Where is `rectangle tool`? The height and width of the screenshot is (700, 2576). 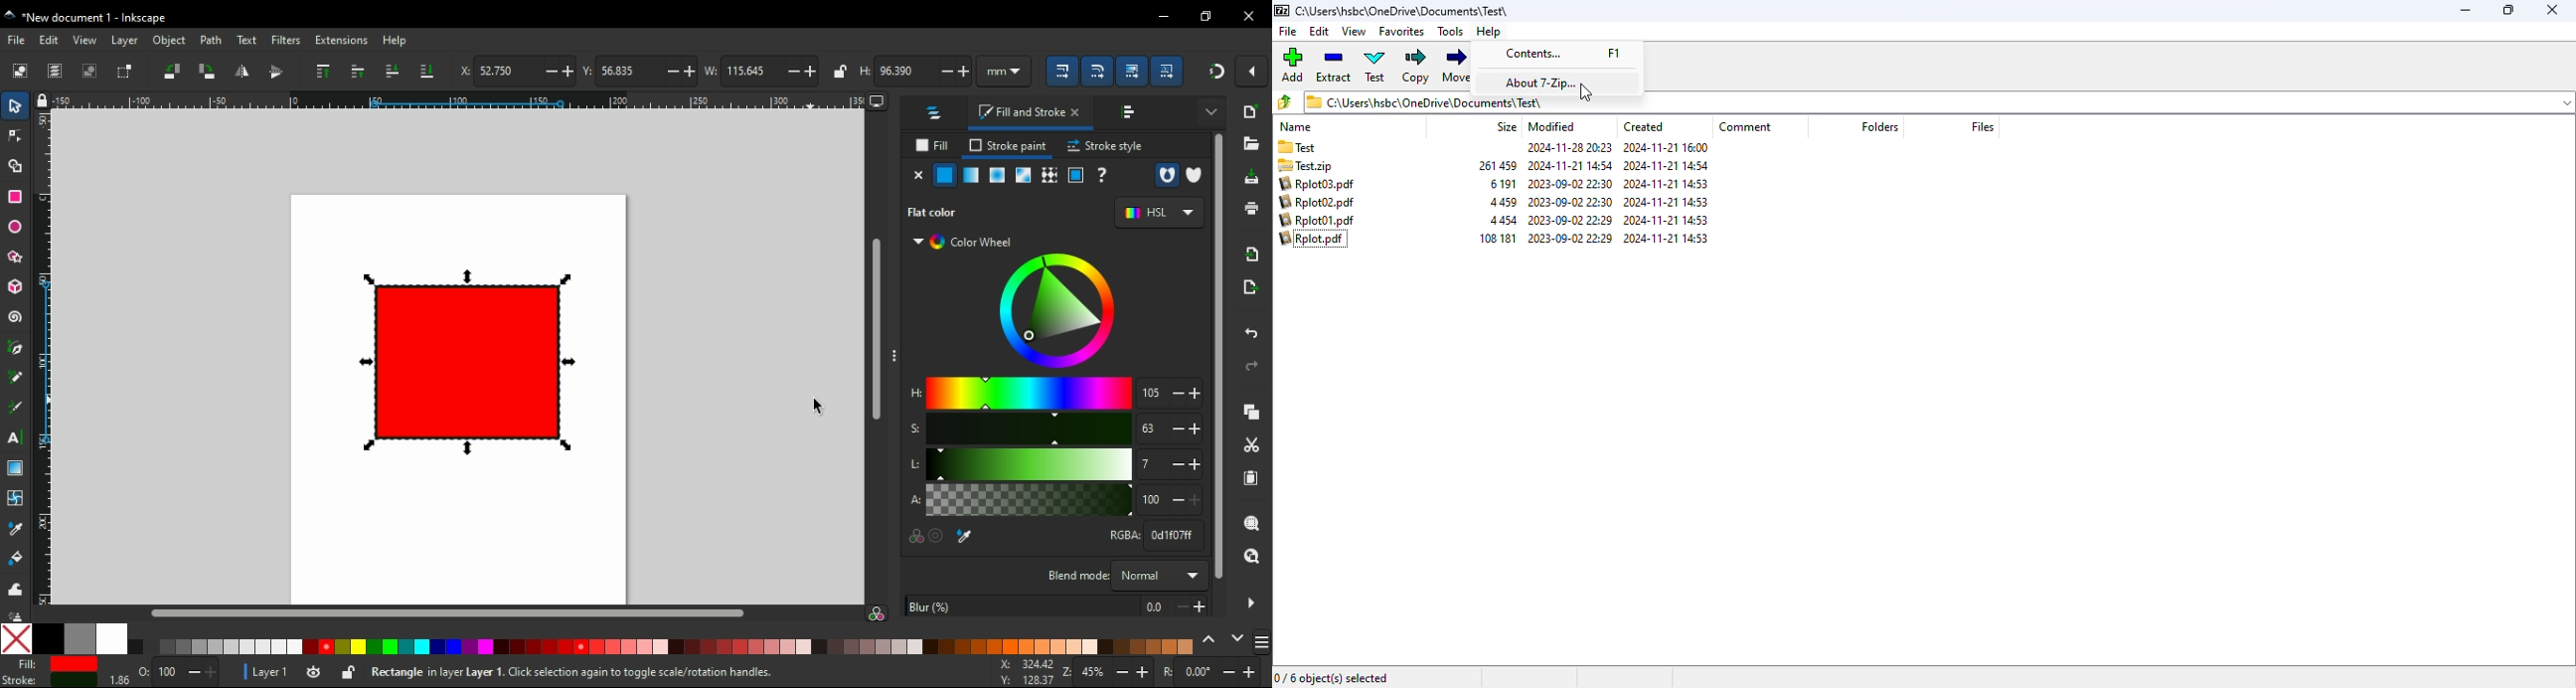
rectangle tool is located at coordinates (15, 196).